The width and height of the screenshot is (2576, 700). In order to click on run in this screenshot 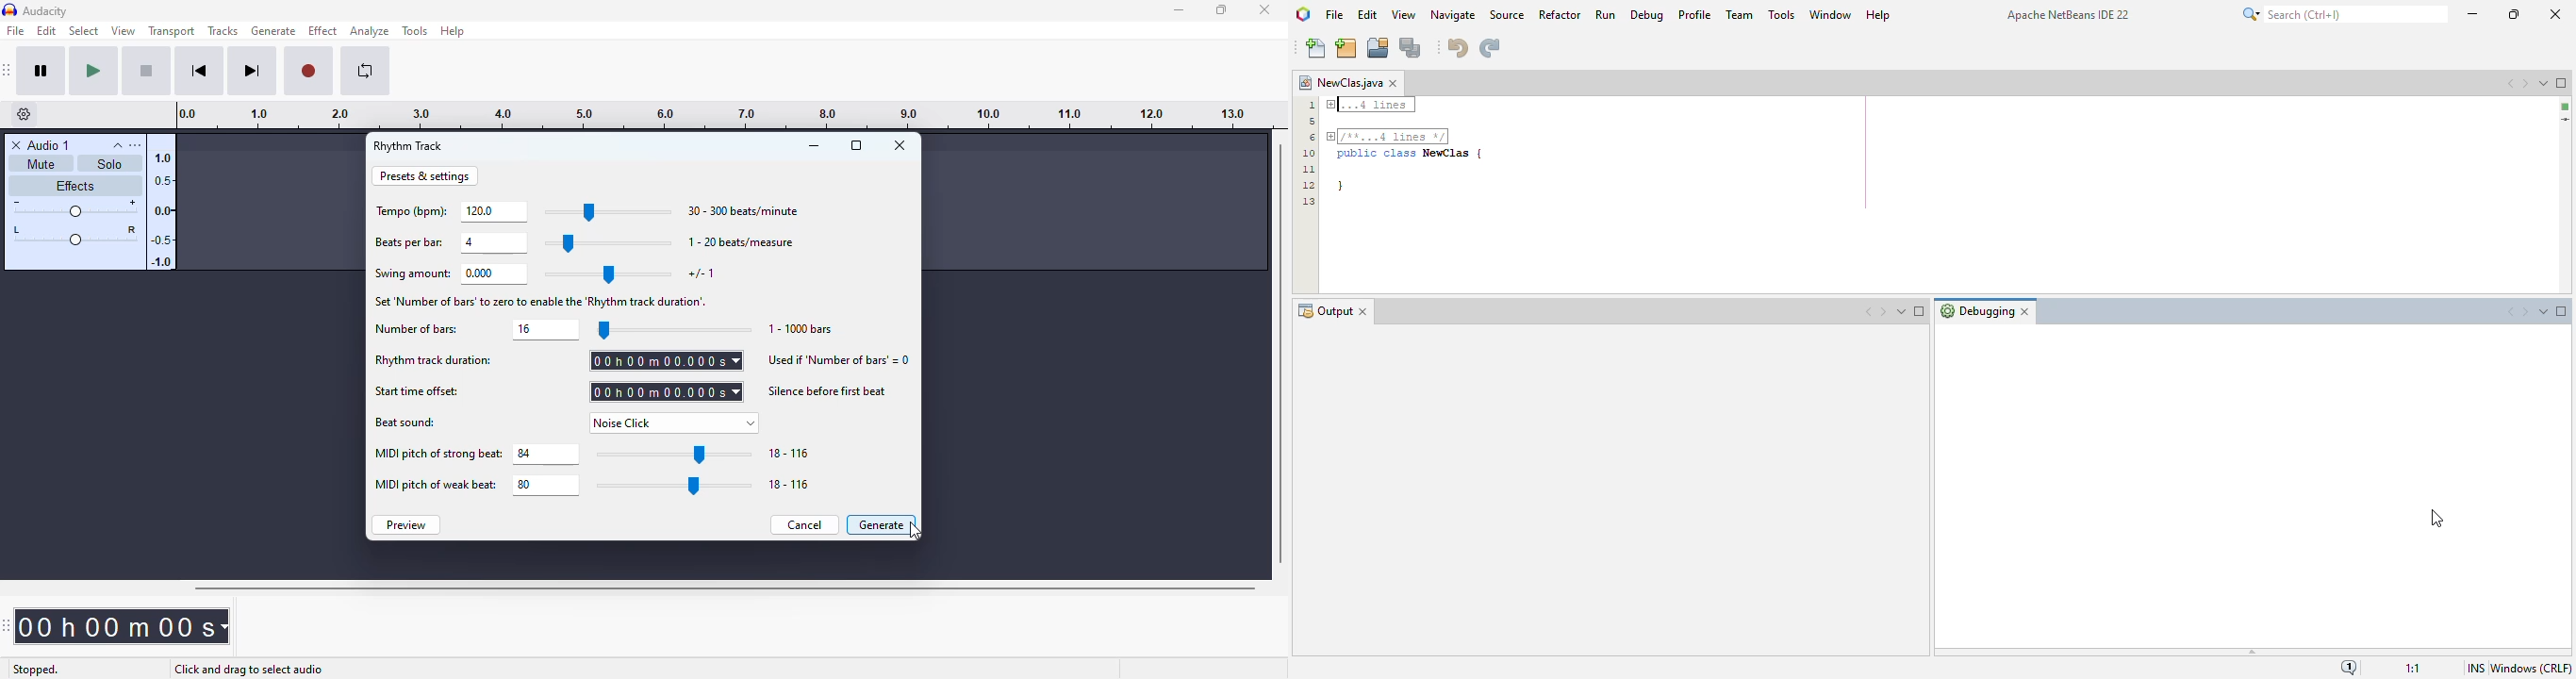, I will do `click(1605, 14)`.